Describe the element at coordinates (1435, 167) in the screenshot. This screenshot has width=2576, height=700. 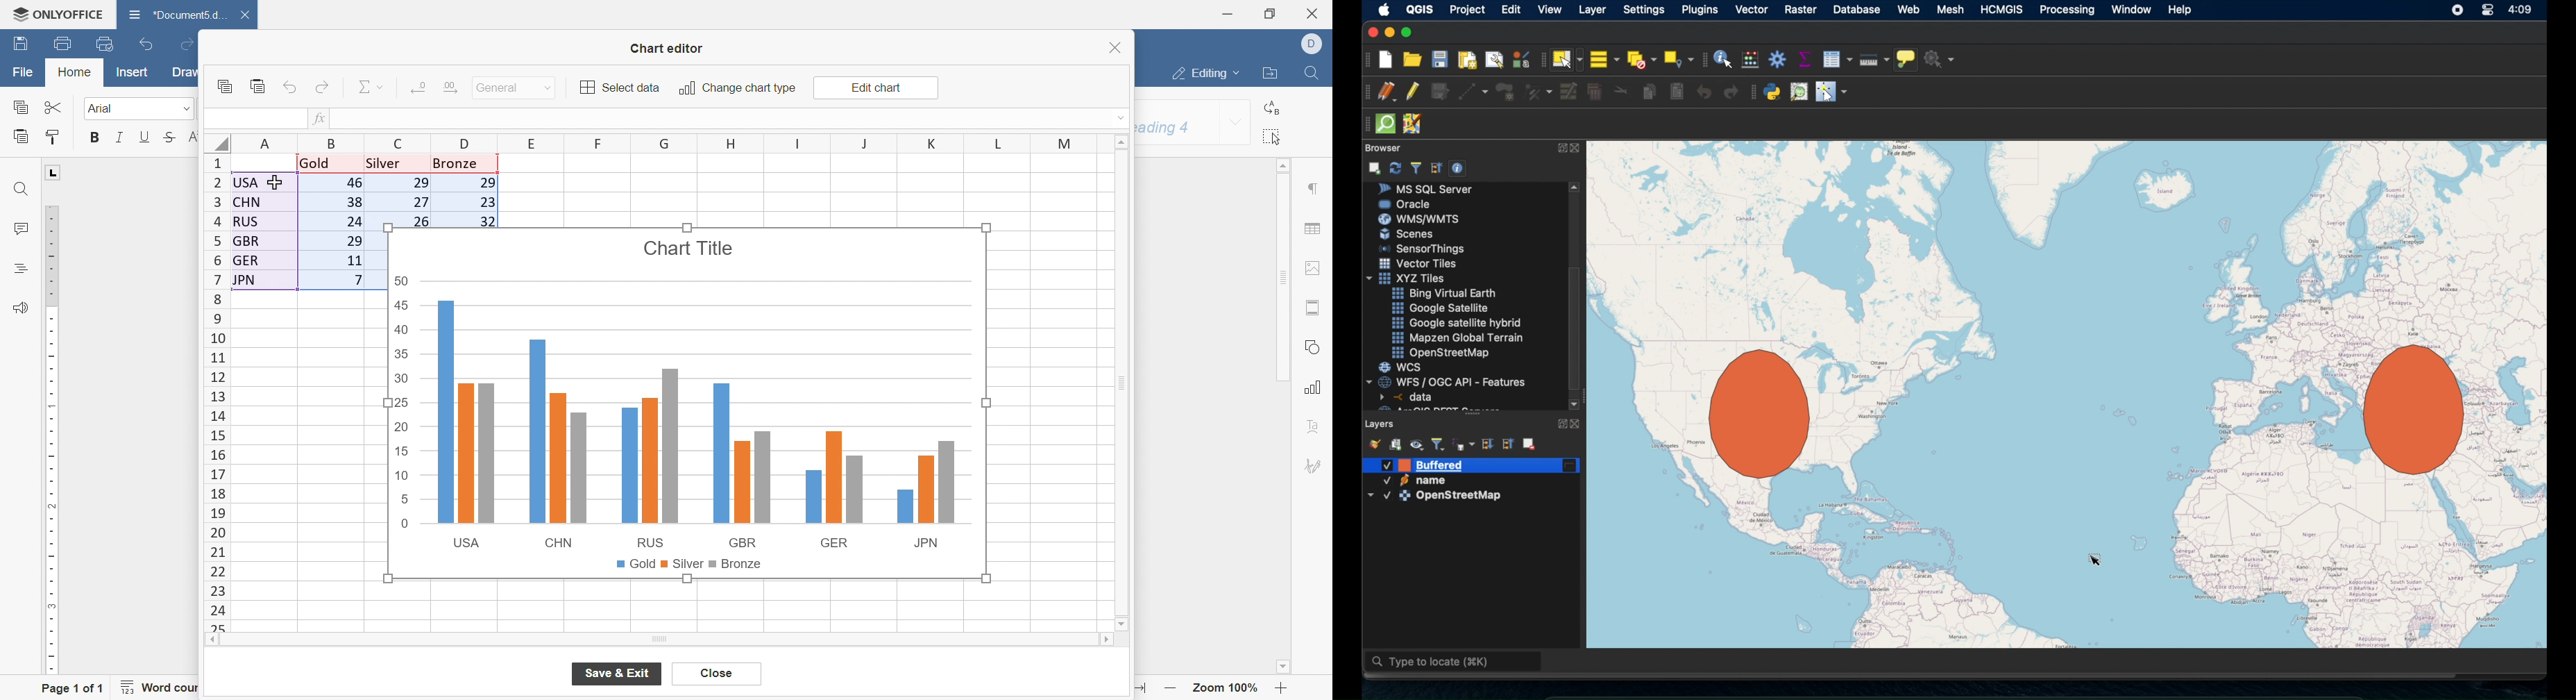
I see `collapse all` at that location.